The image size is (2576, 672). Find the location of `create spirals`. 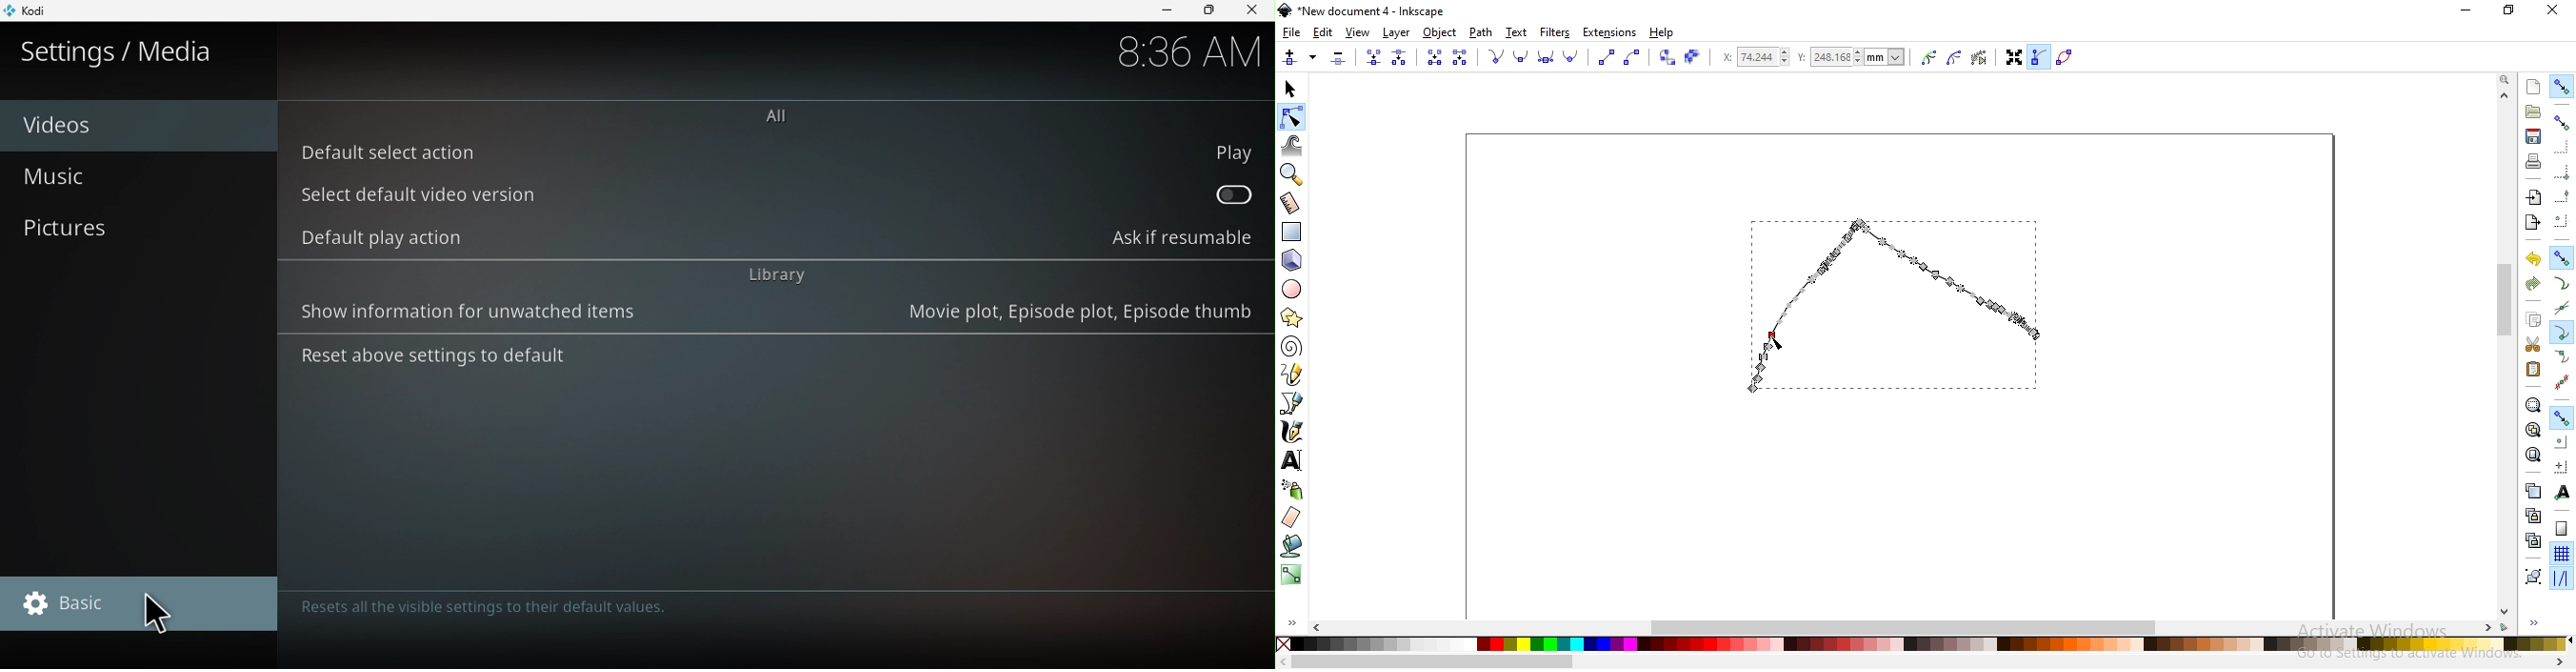

create spirals is located at coordinates (1290, 347).